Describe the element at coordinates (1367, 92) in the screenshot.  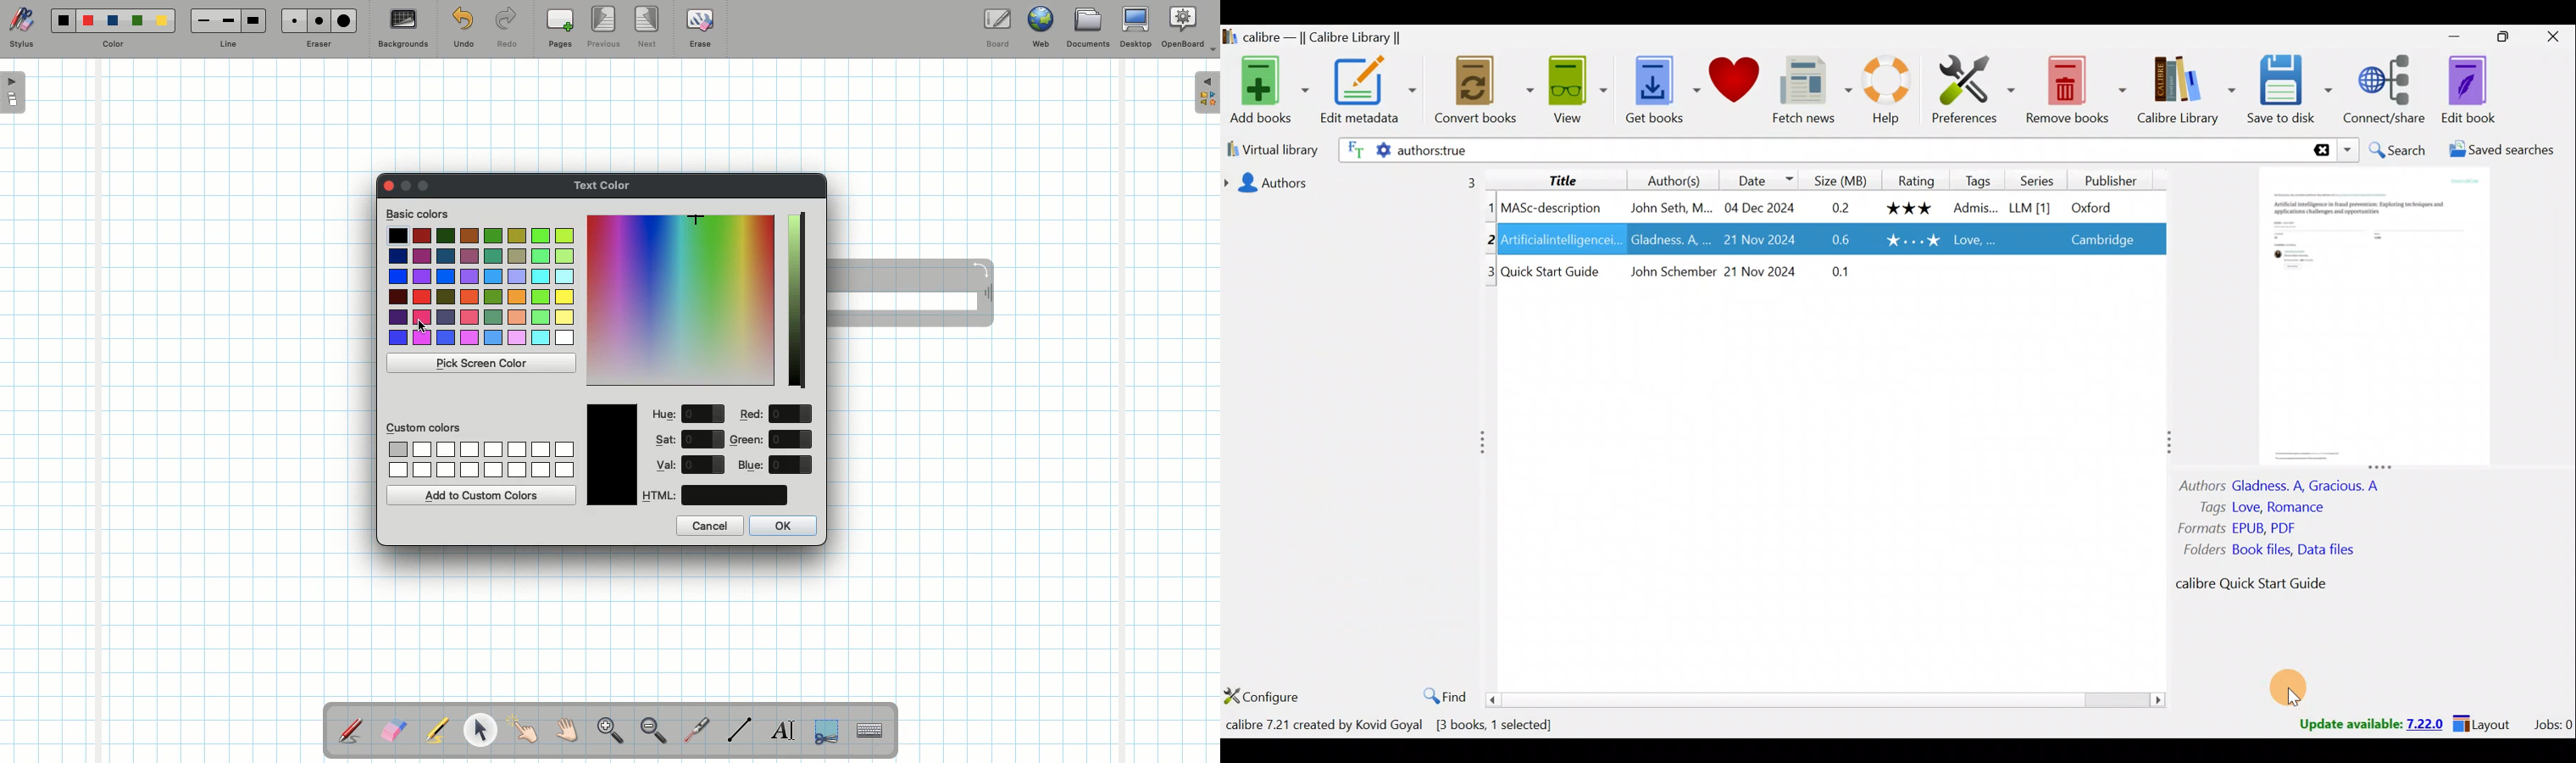
I see `Edit metadata` at that location.